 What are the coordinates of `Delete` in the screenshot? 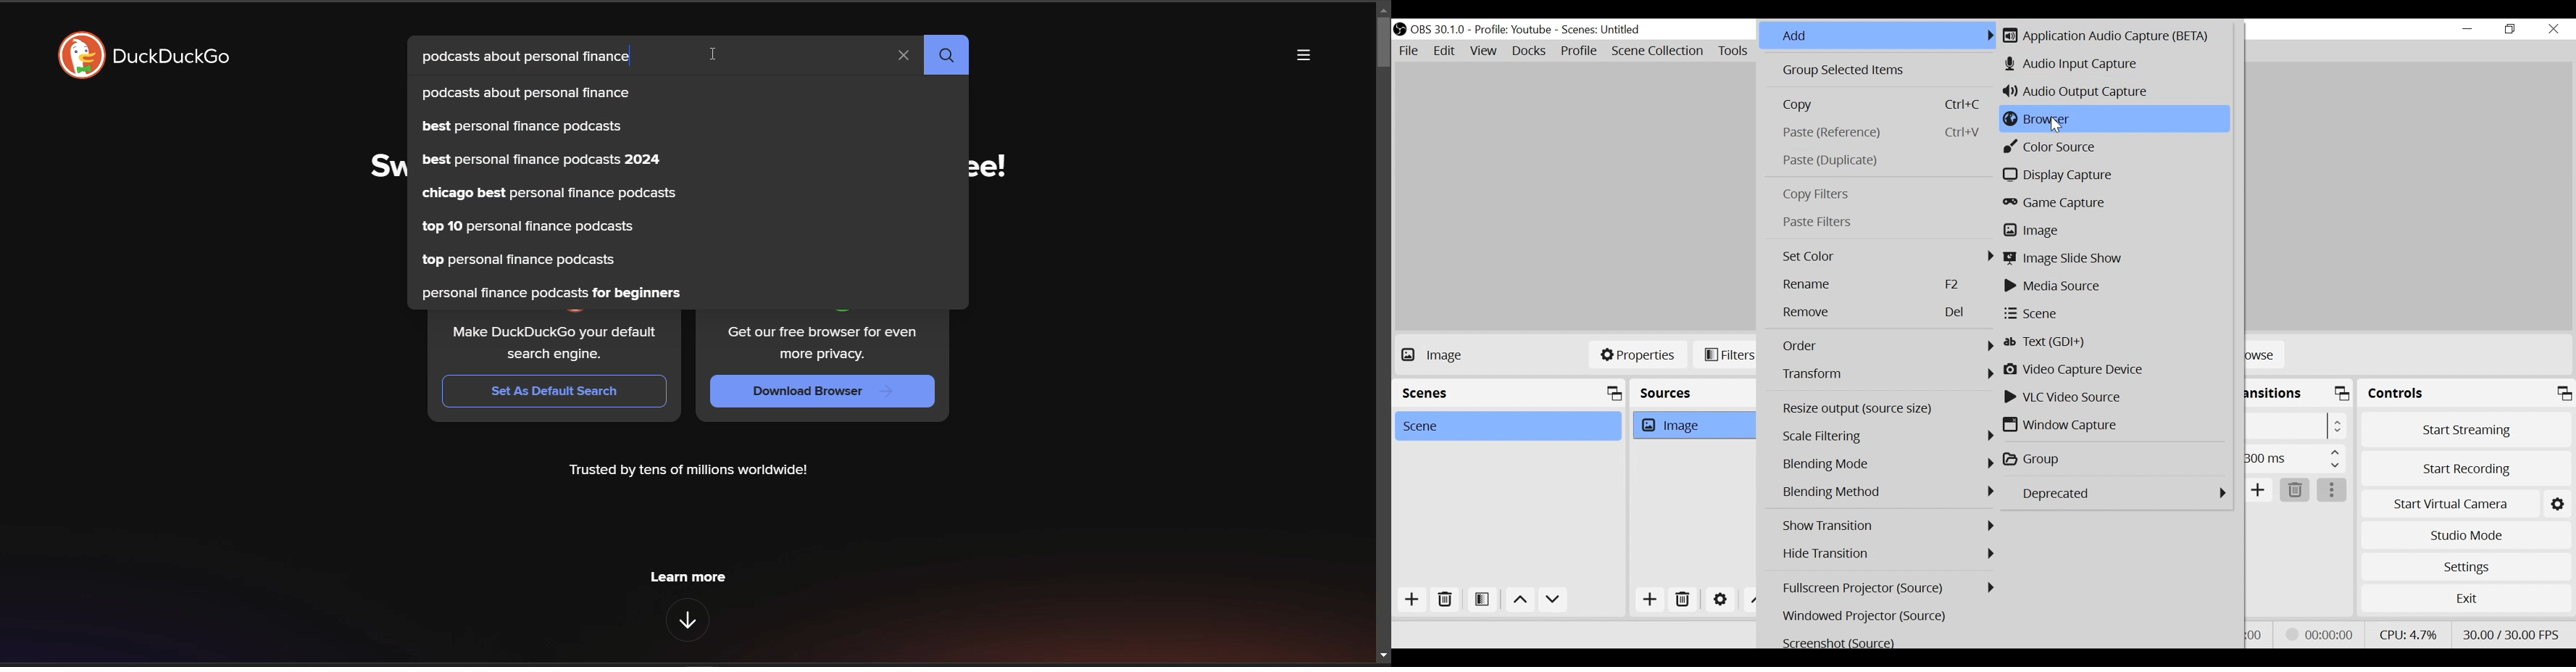 It's located at (1683, 600).